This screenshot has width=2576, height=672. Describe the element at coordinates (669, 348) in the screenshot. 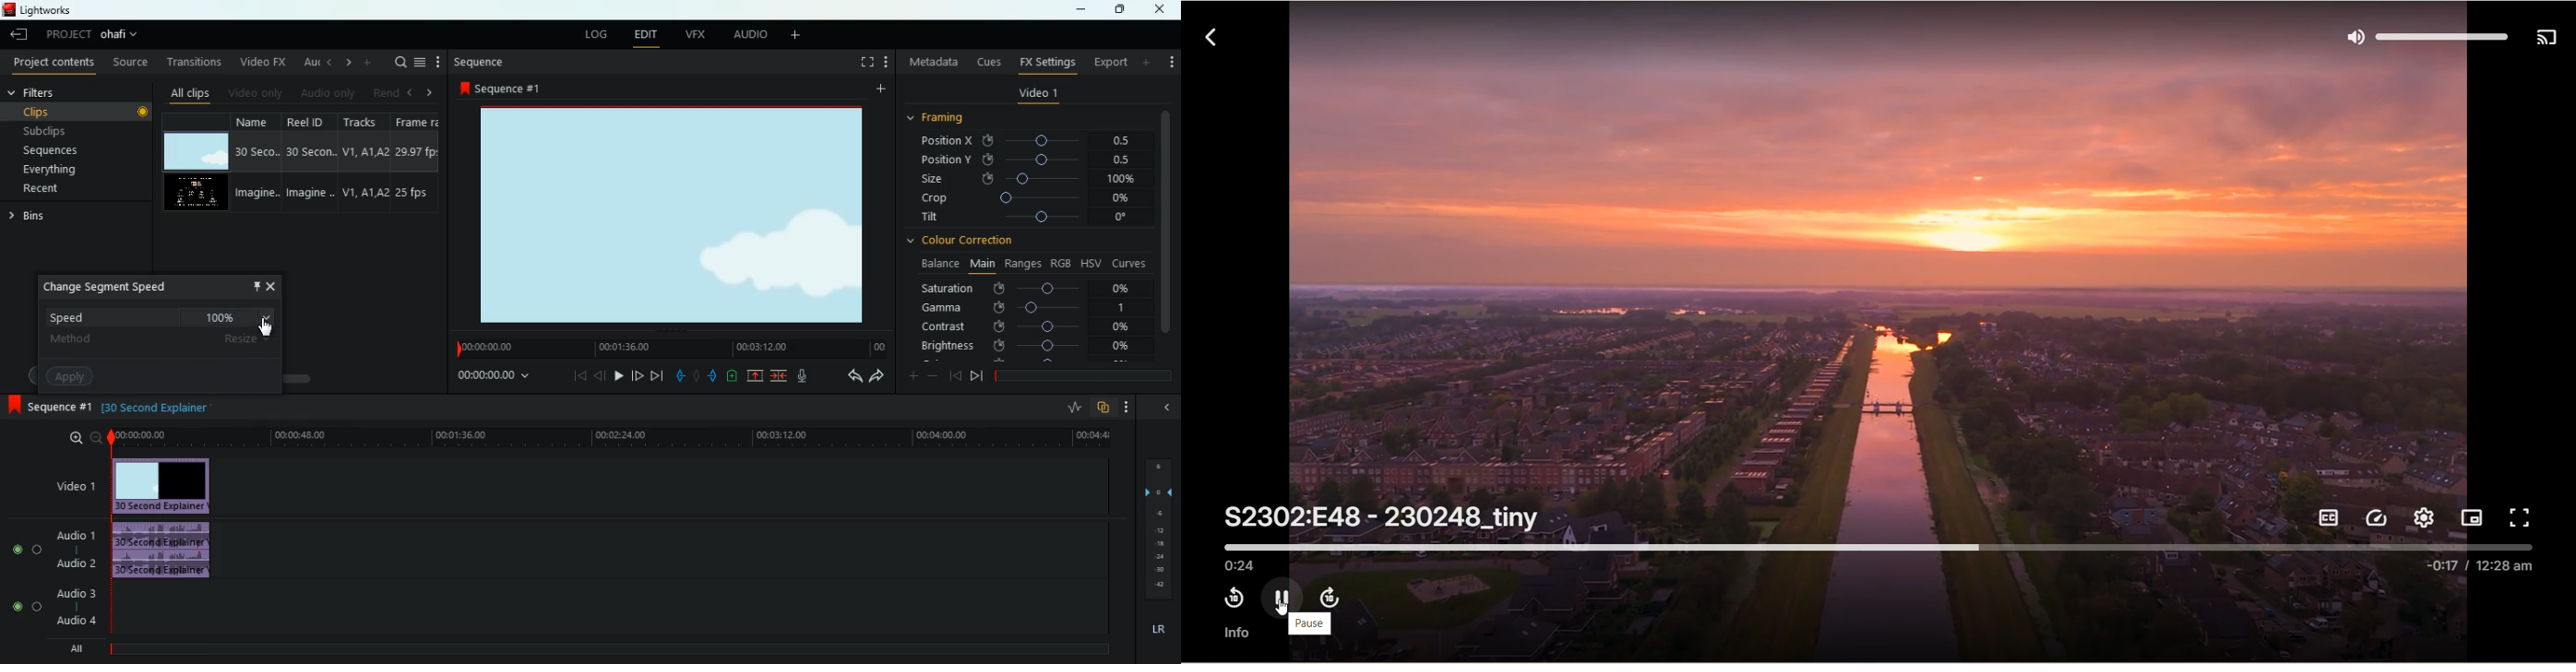

I see `timeline` at that location.